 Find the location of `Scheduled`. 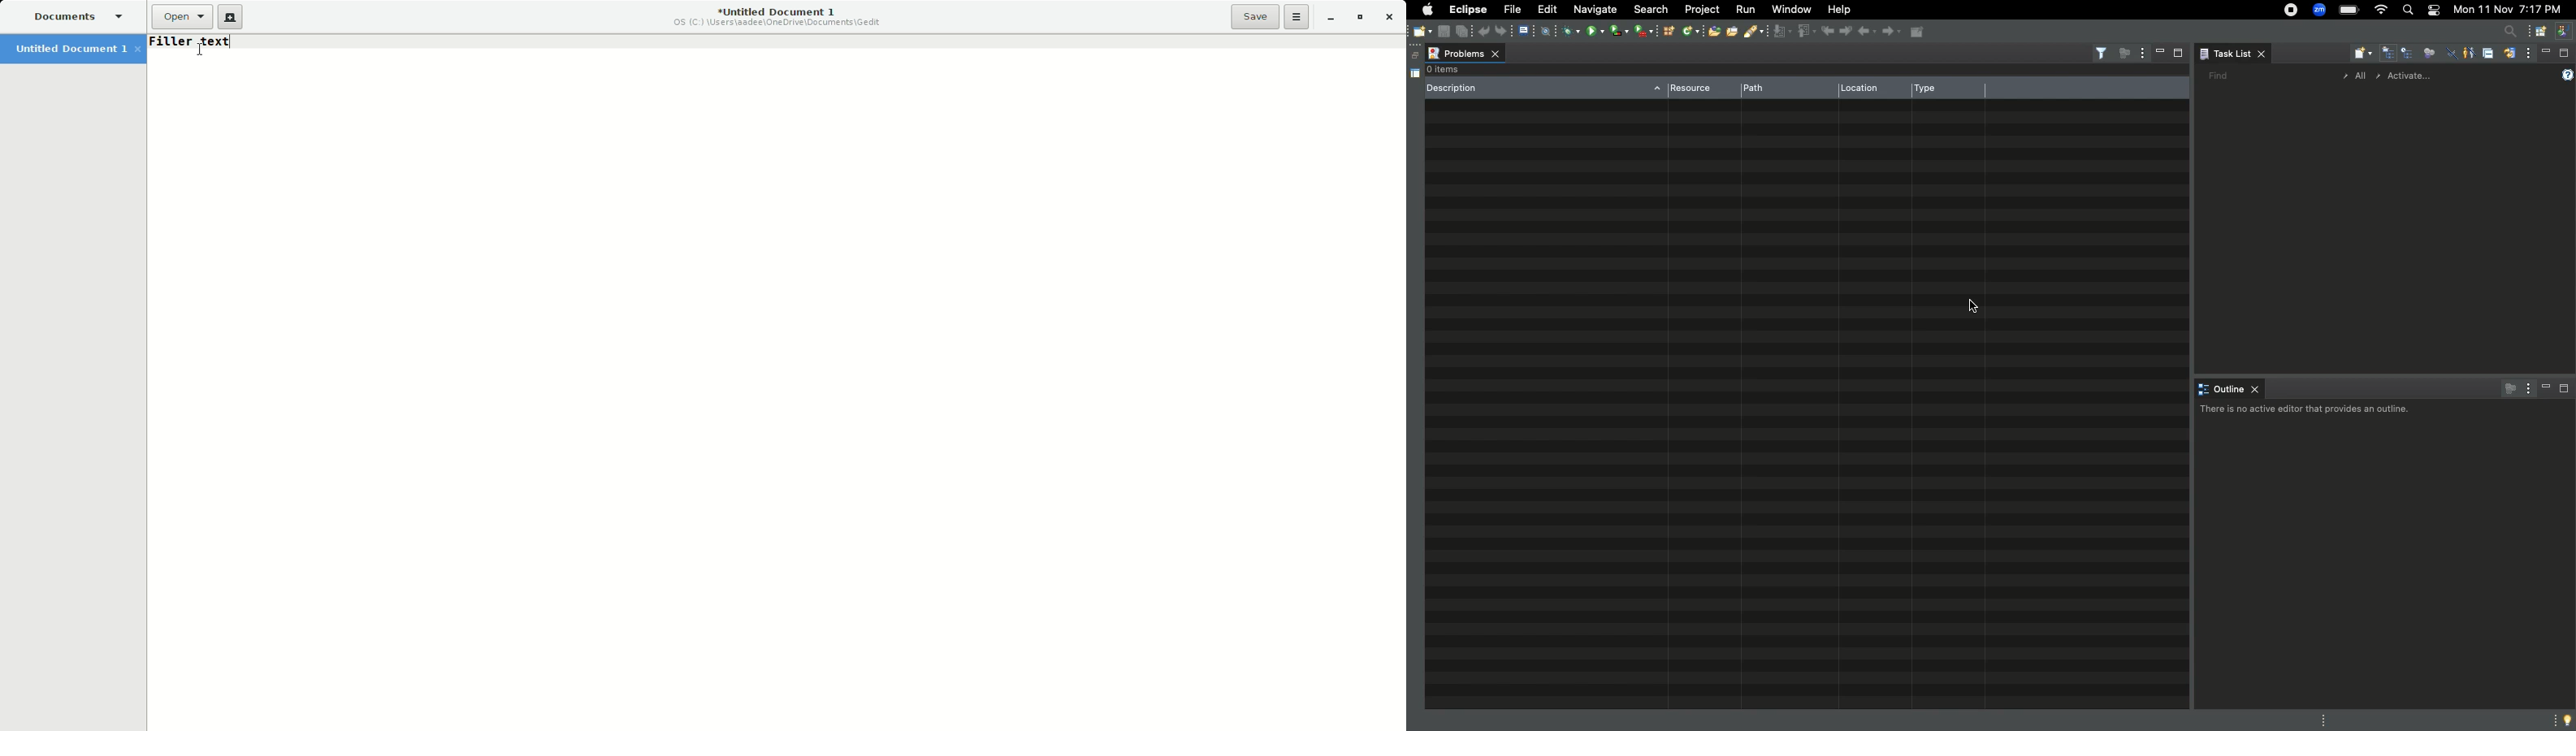

Scheduled is located at coordinates (2409, 54).